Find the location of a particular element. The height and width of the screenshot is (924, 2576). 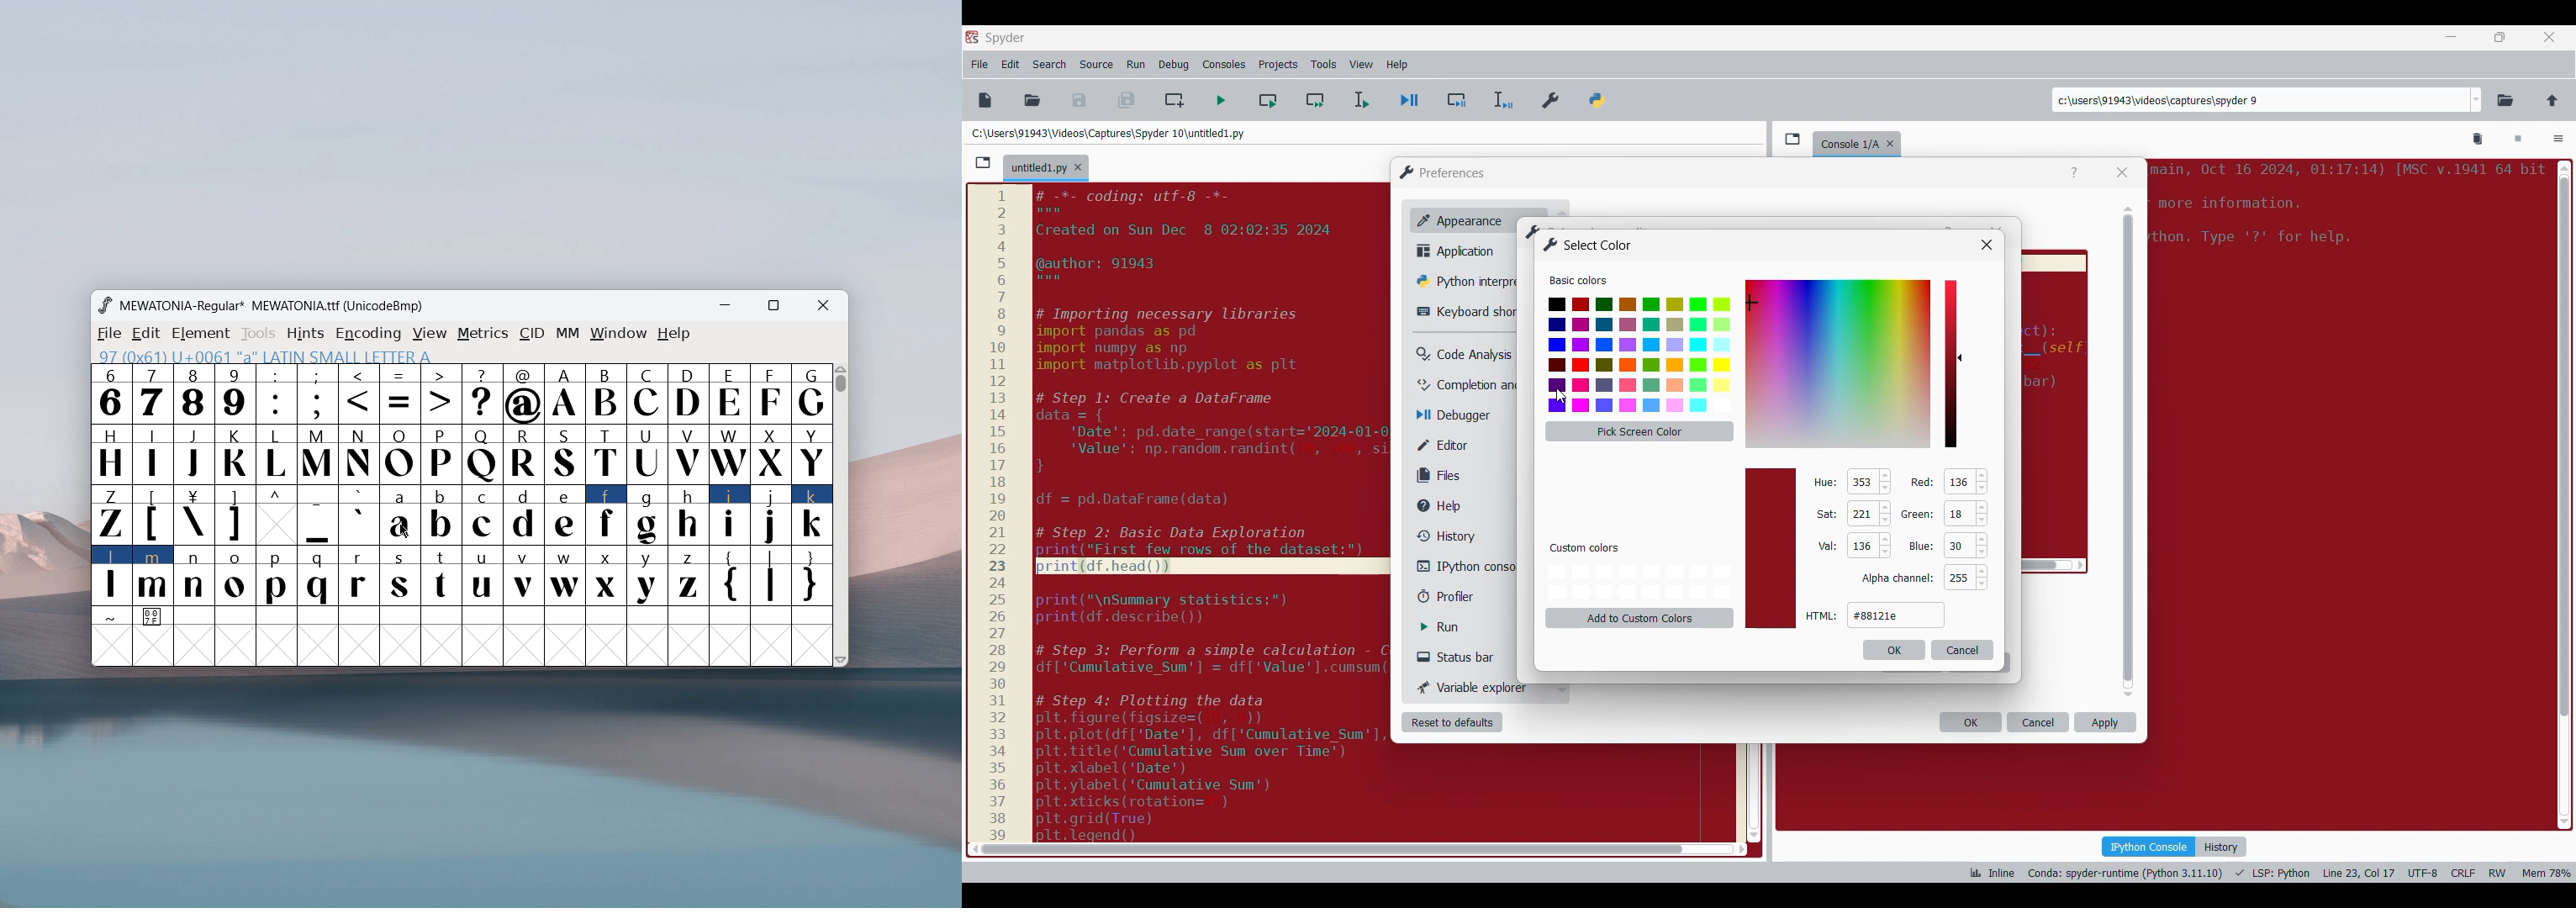

 is located at coordinates (1898, 578).